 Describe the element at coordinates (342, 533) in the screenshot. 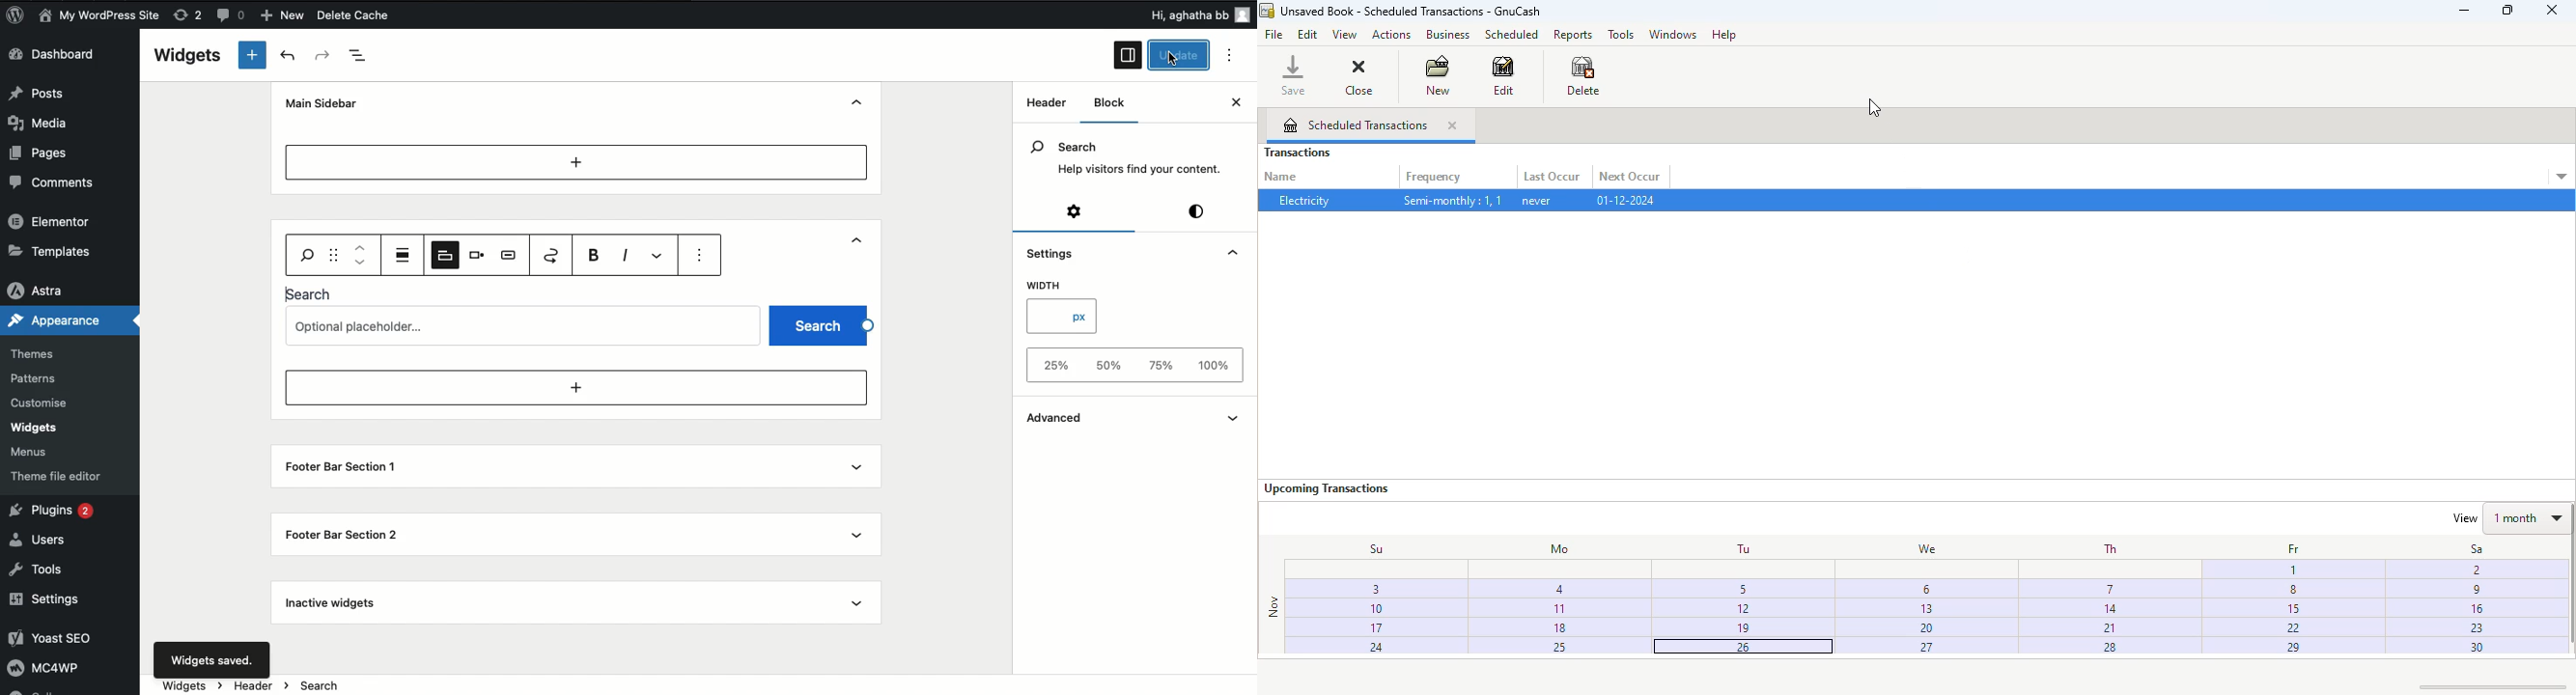

I see `Footer bar section 2` at that location.